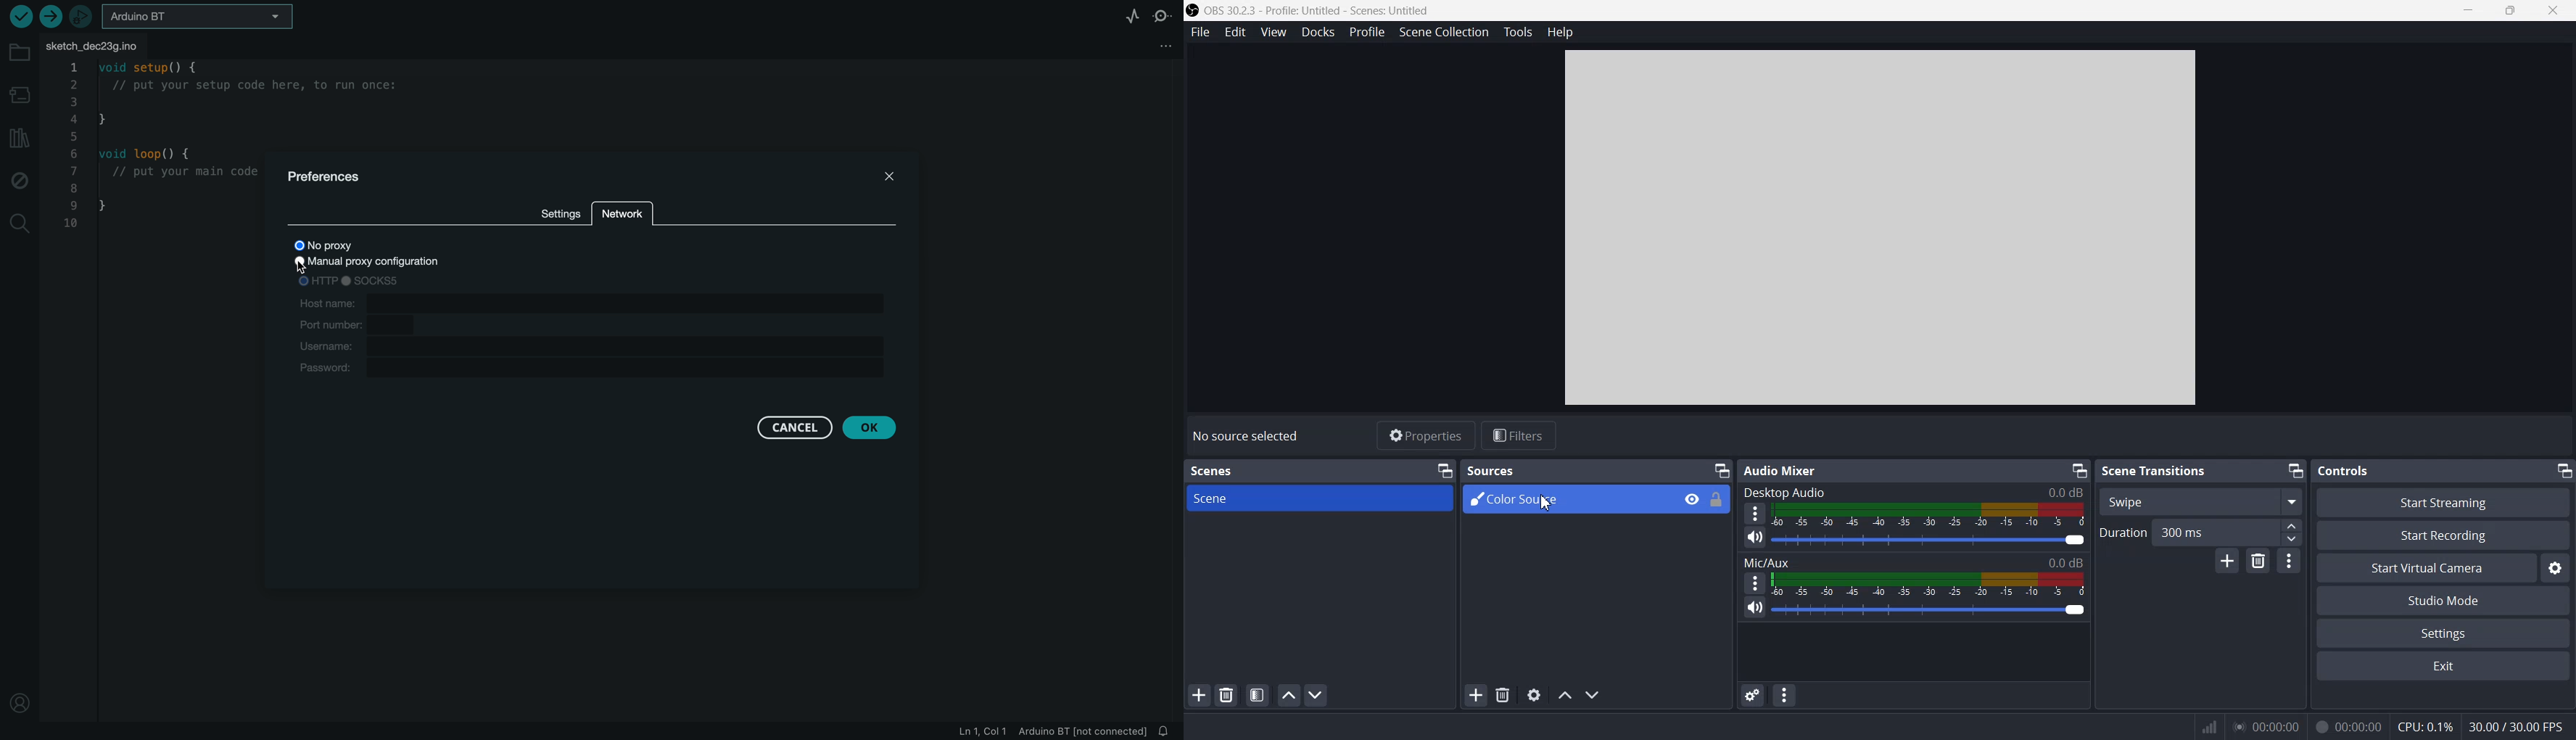 The height and width of the screenshot is (756, 2576). Describe the element at coordinates (1200, 33) in the screenshot. I see `File` at that location.